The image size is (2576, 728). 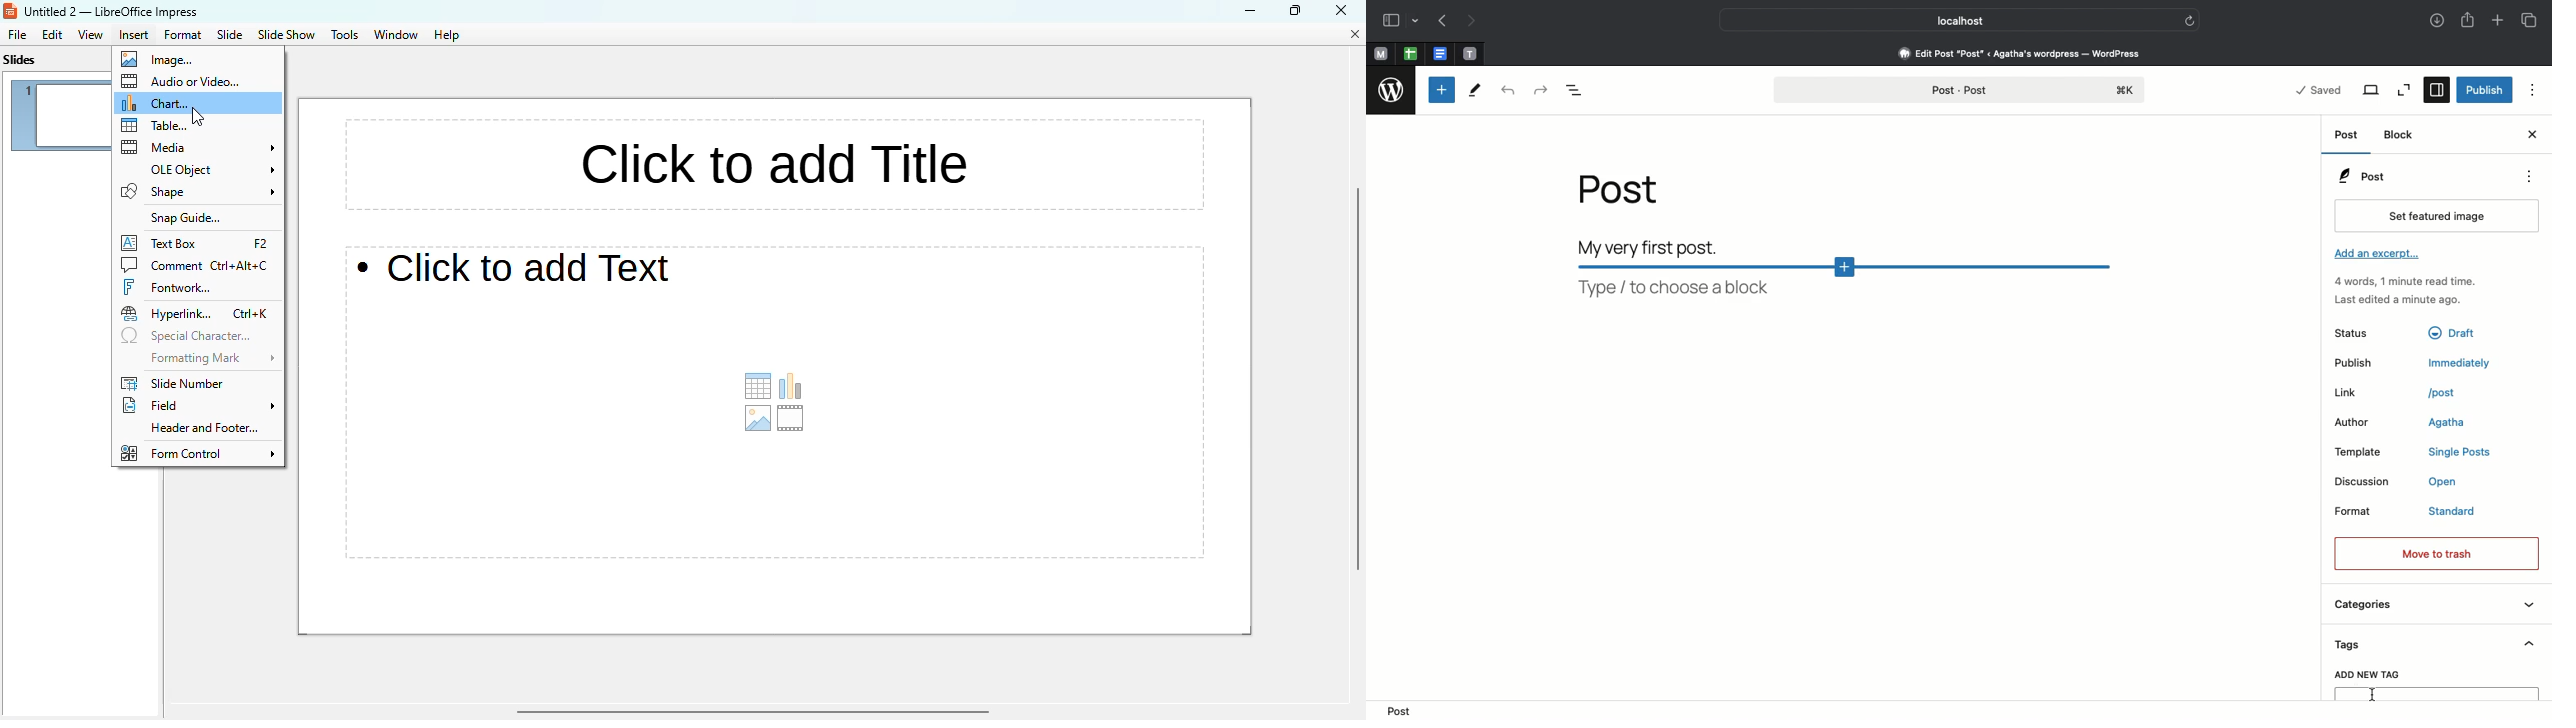 I want to click on header and footer, so click(x=207, y=428).